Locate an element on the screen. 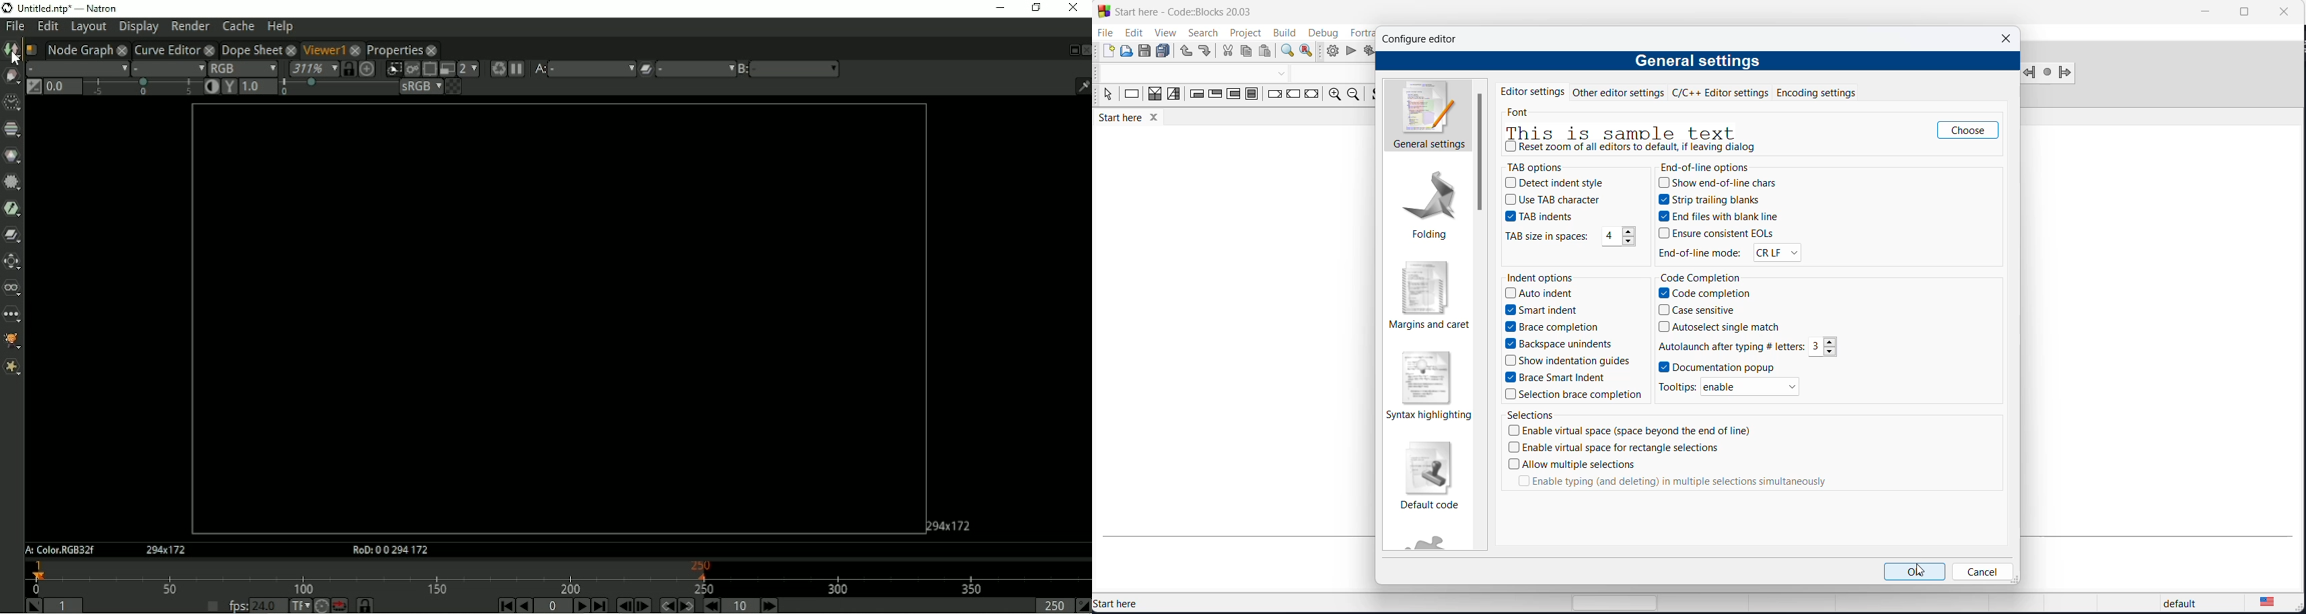 The width and height of the screenshot is (2324, 616). decision is located at coordinates (1155, 97).